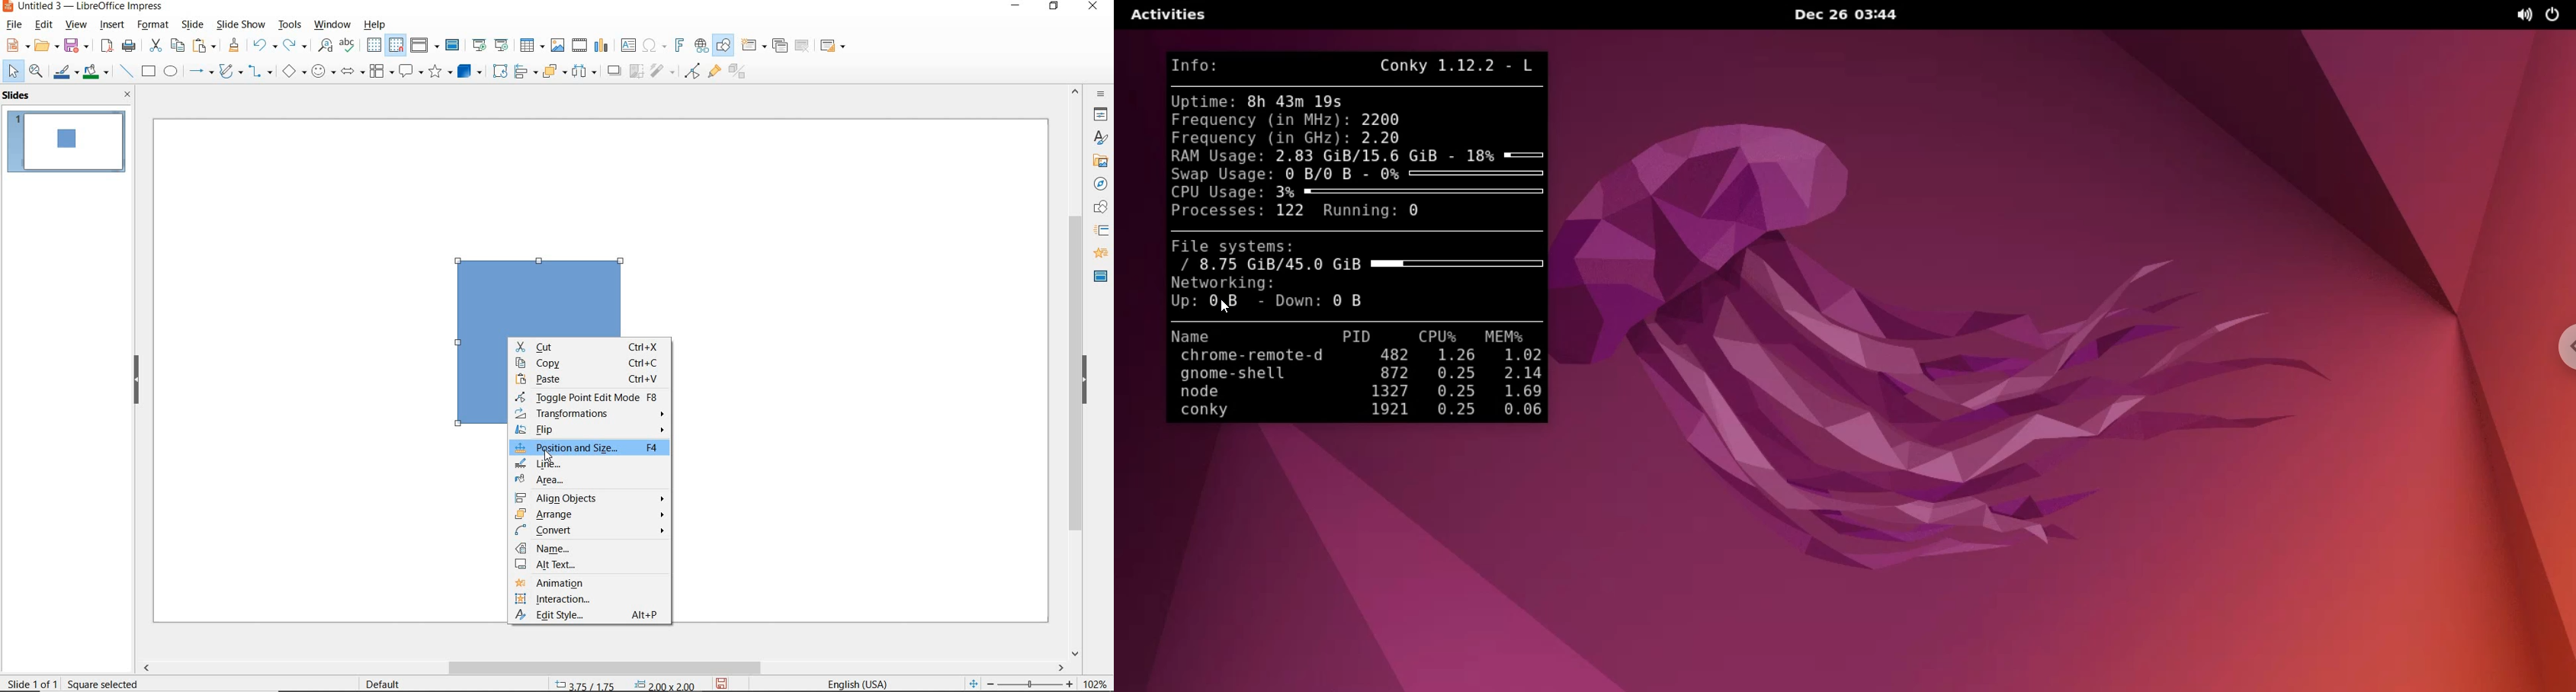 This screenshot has height=700, width=2576. What do you see at coordinates (353, 73) in the screenshot?
I see `block arrows` at bounding box center [353, 73].